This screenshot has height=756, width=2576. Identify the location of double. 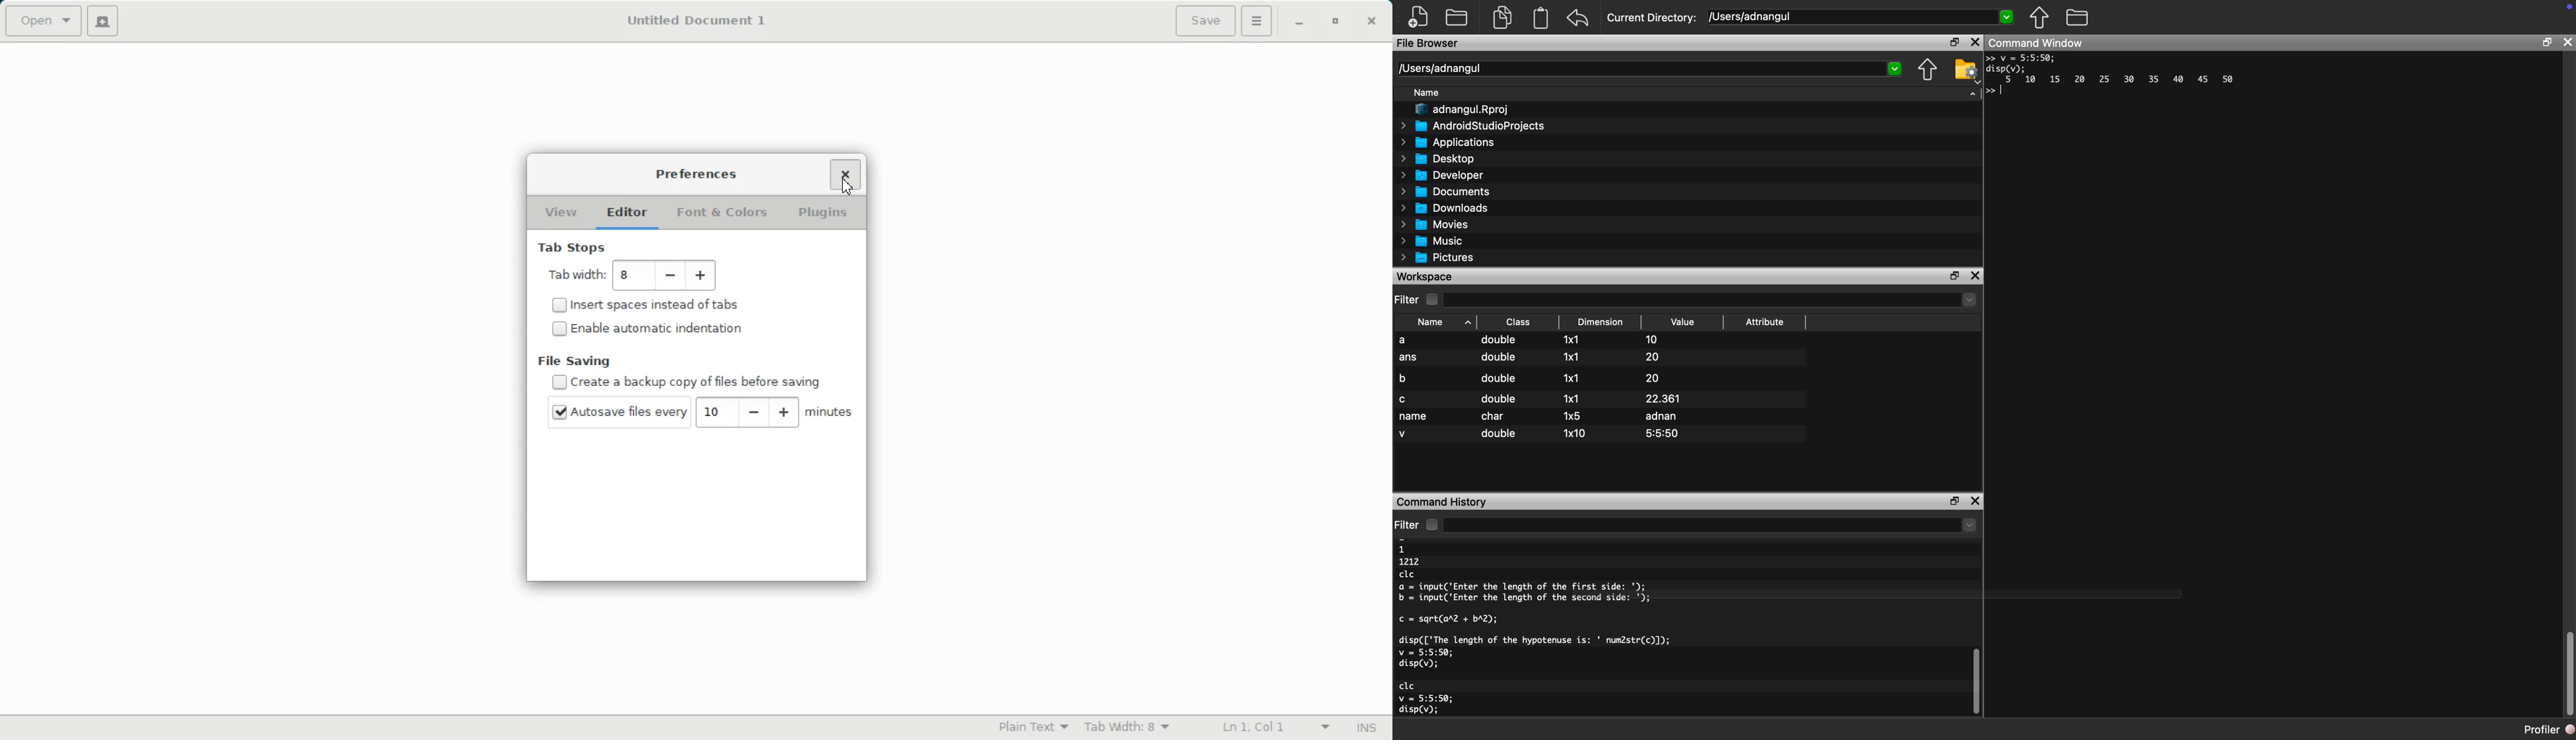
(1499, 398).